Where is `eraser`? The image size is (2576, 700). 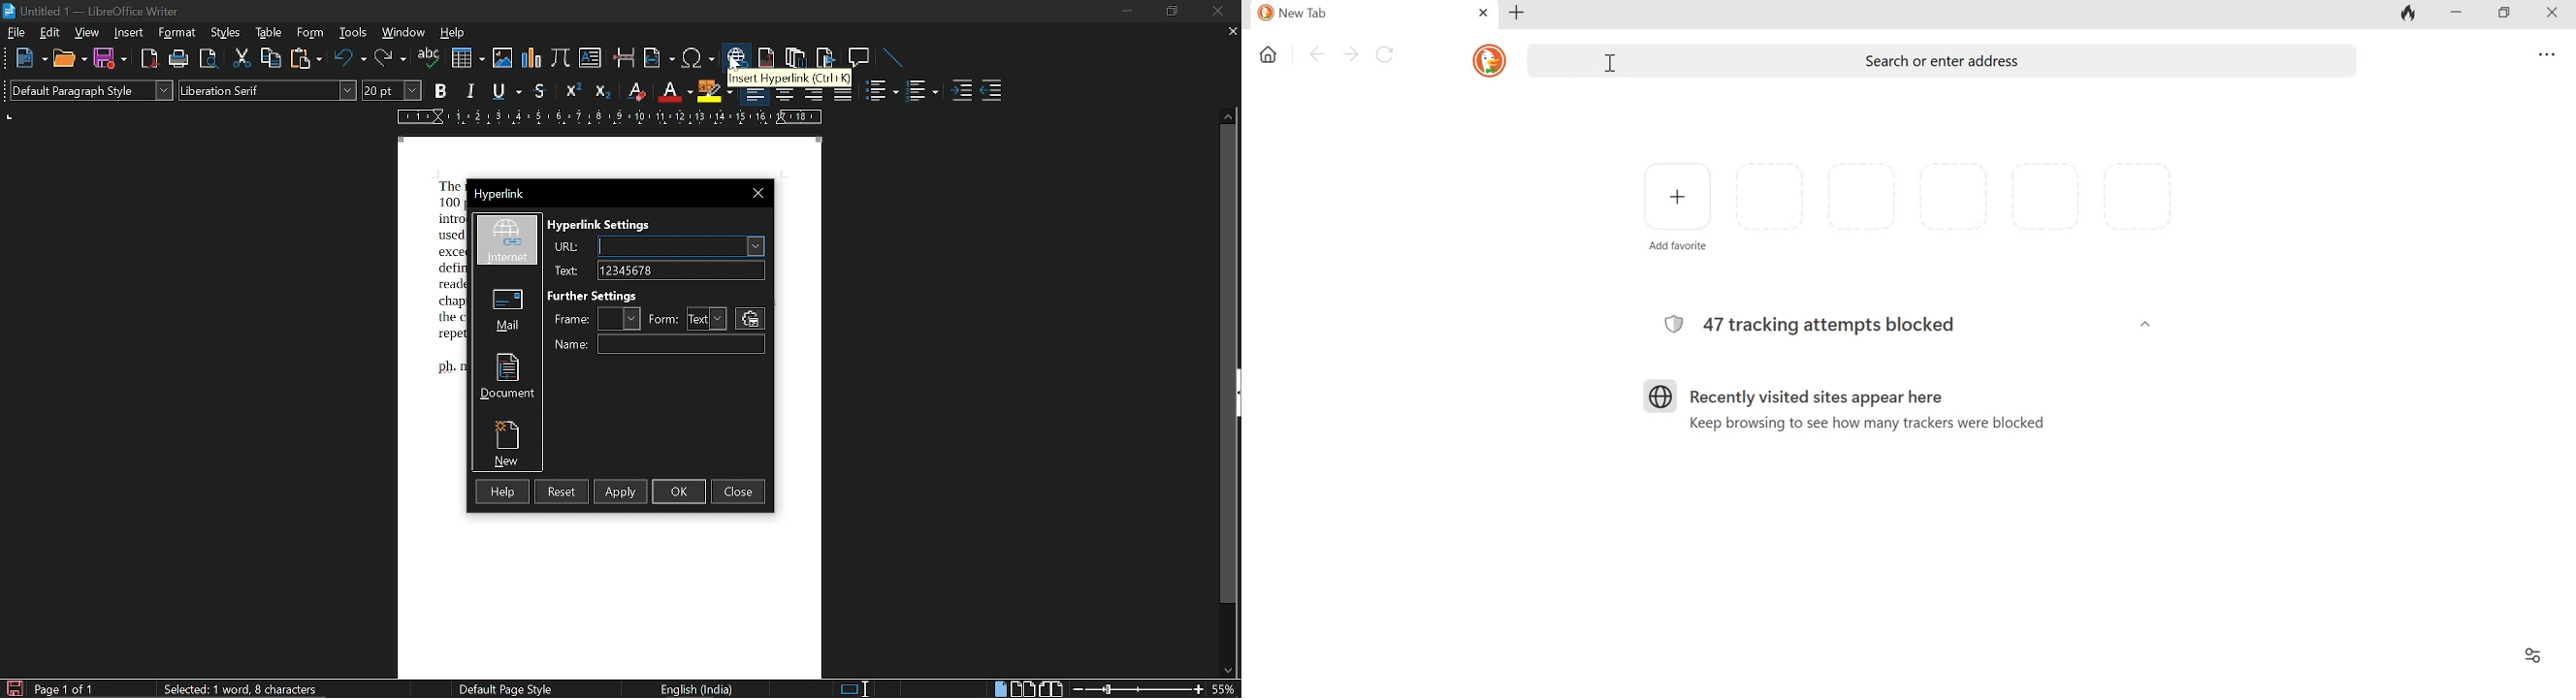 eraser is located at coordinates (634, 91).